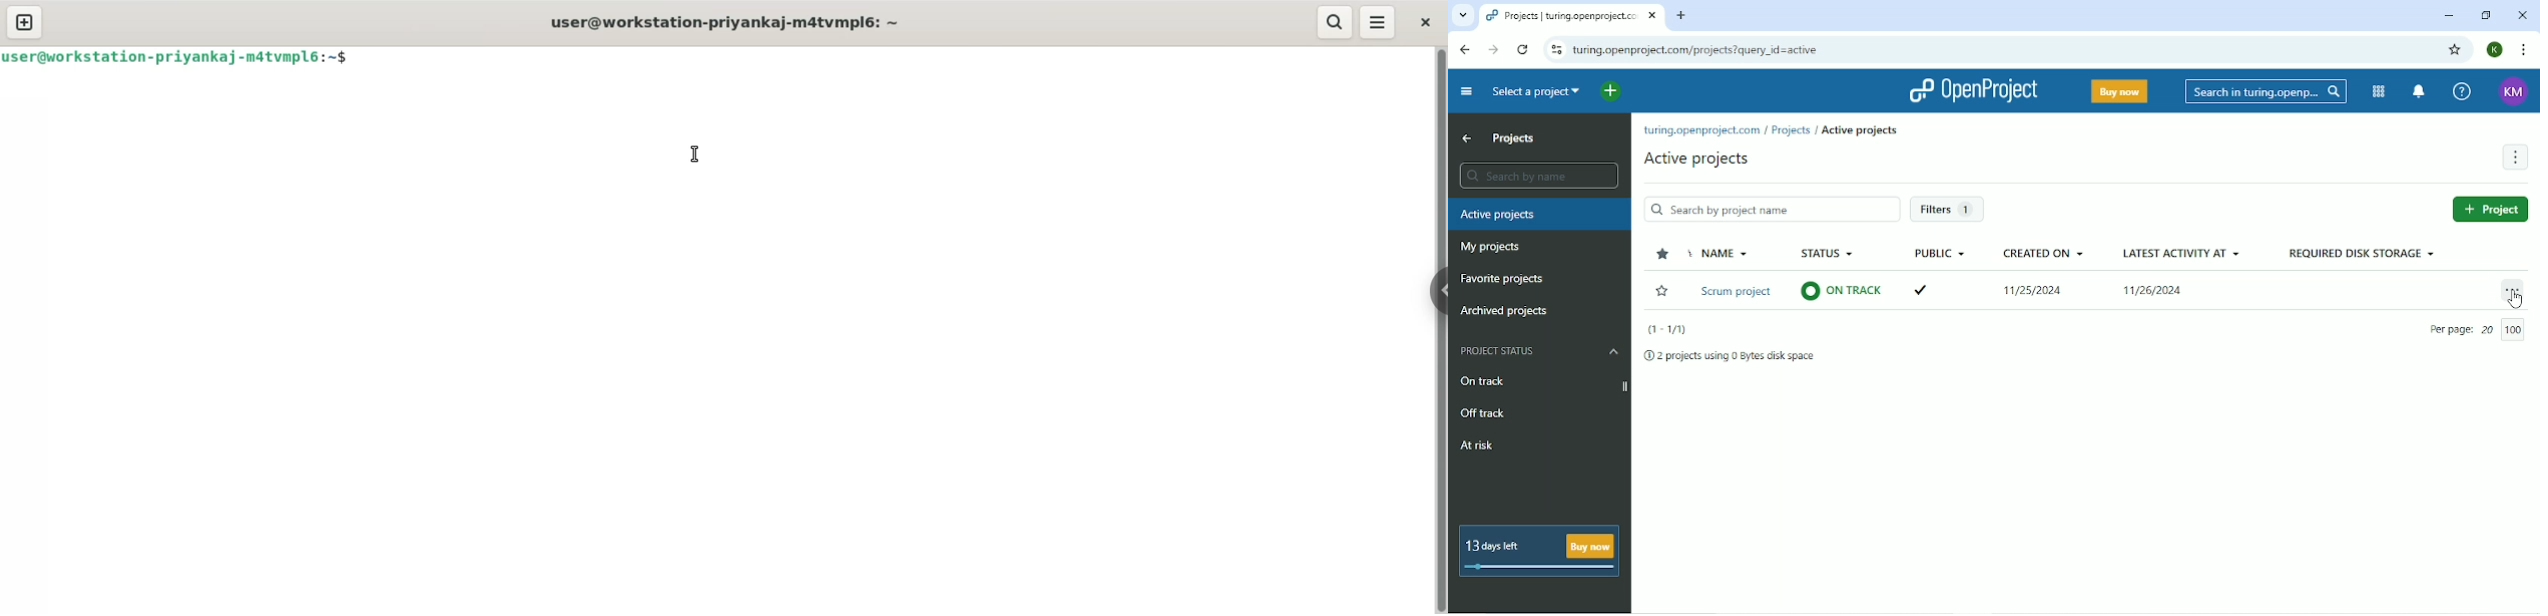 The height and width of the screenshot is (616, 2548). Describe the element at coordinates (1681, 15) in the screenshot. I see `New tab` at that location.